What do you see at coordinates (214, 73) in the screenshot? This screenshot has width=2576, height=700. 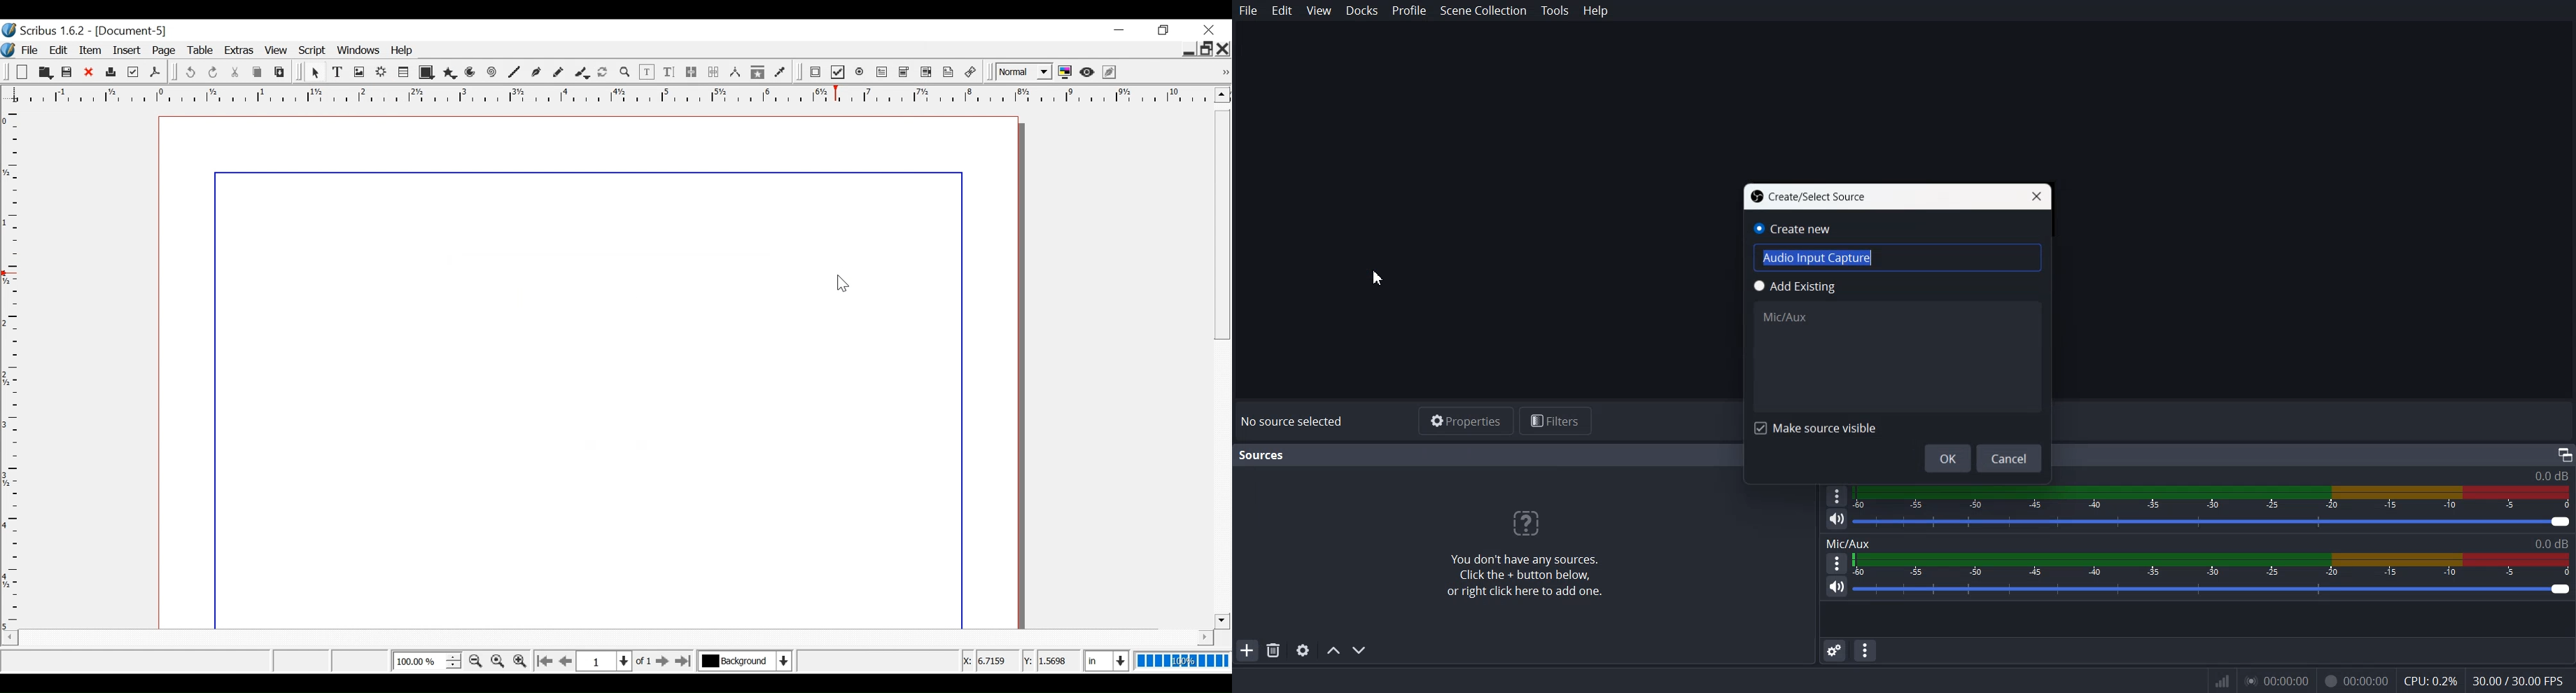 I see `Redo` at bounding box center [214, 73].